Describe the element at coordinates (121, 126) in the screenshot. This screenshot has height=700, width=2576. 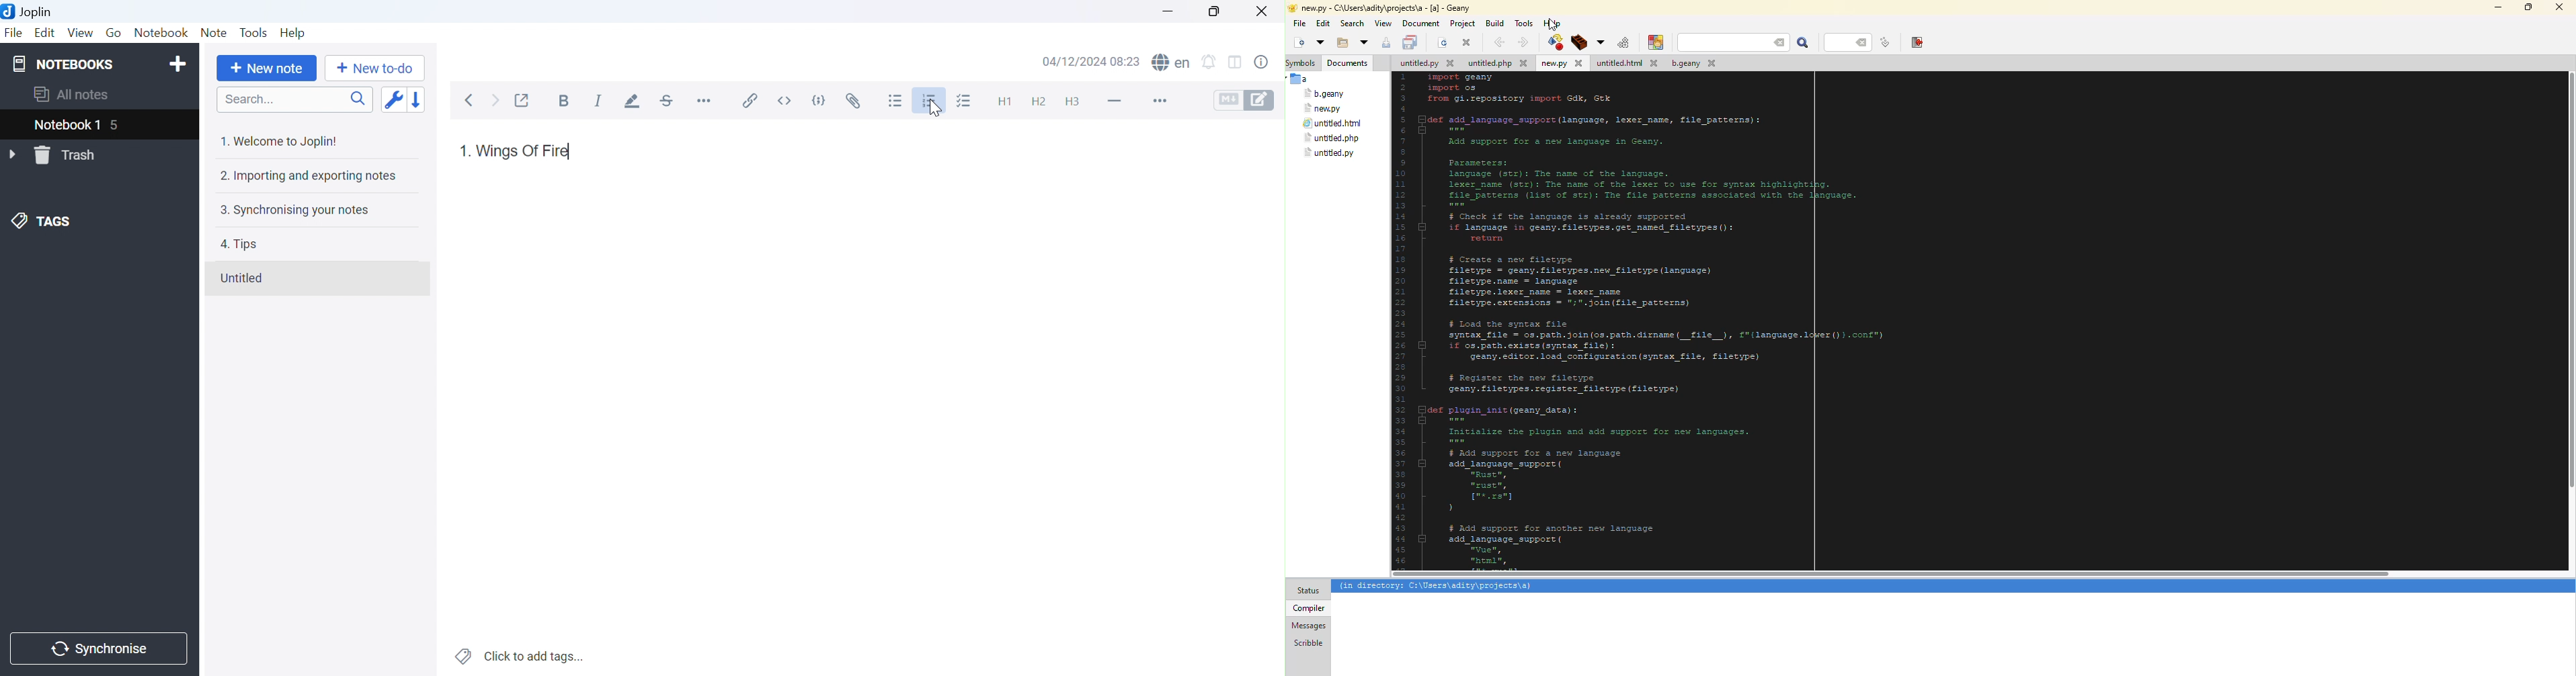
I see `5` at that location.